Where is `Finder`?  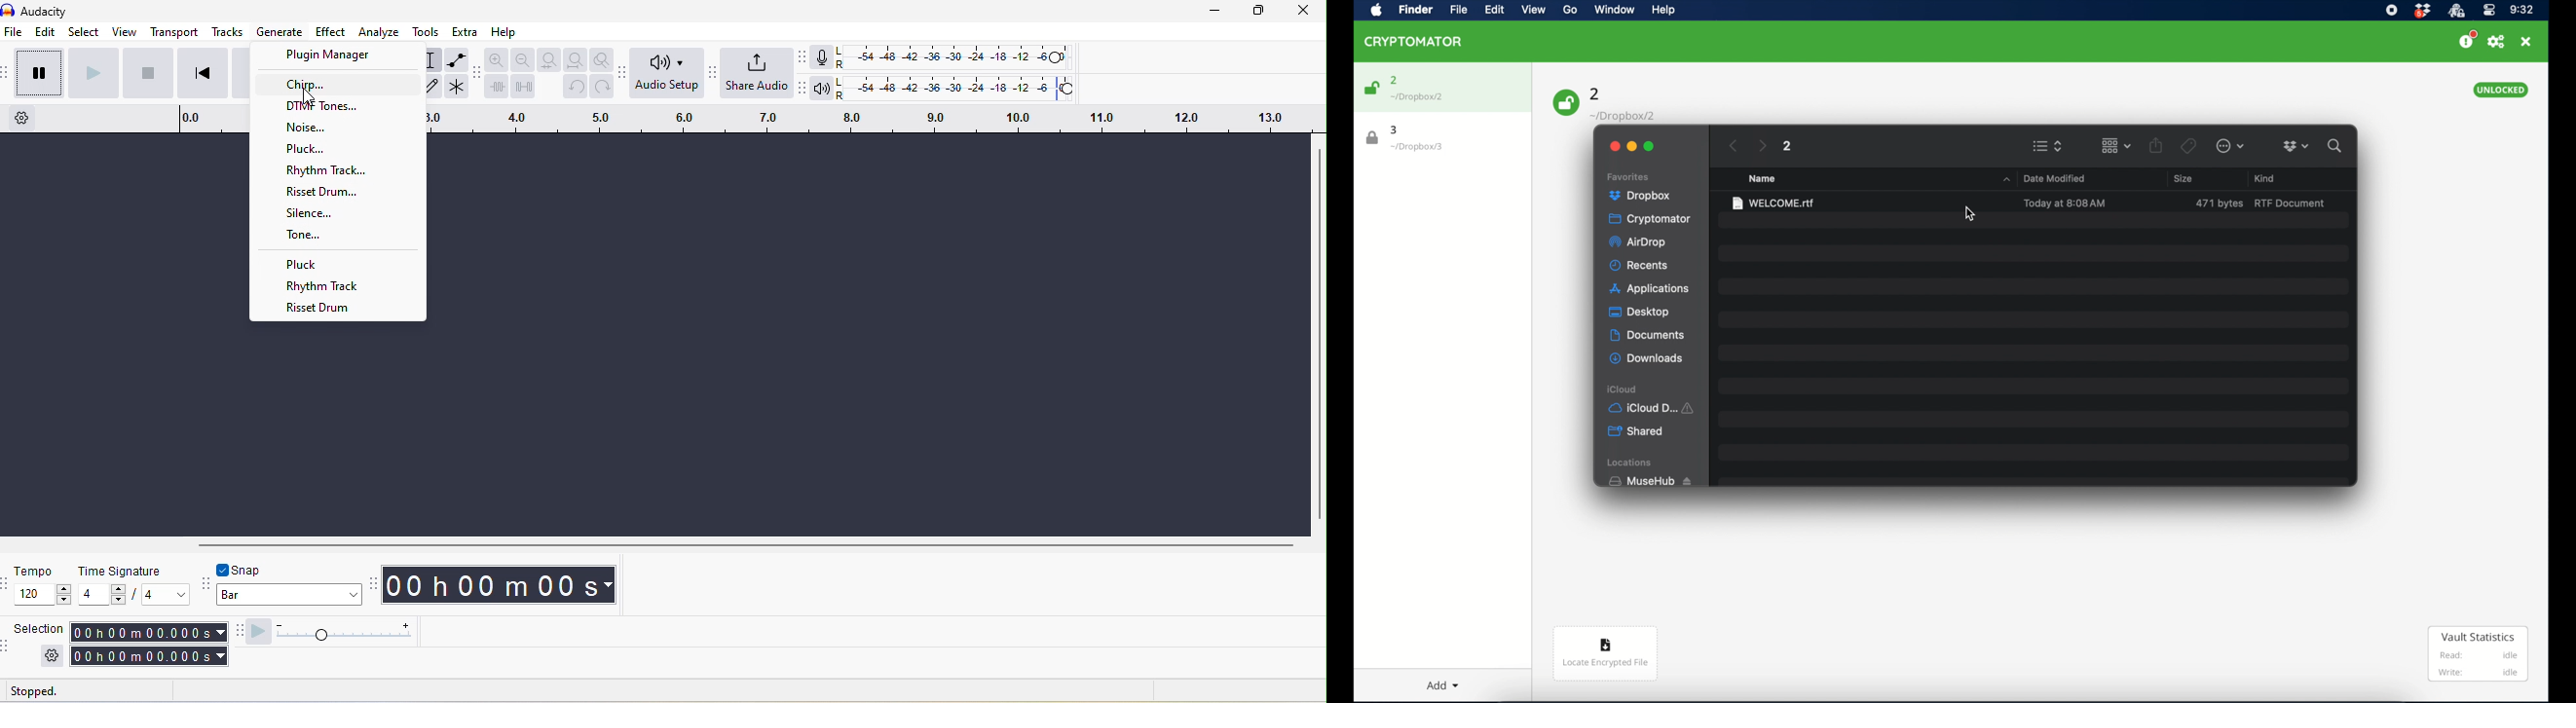
Finder is located at coordinates (1416, 10).